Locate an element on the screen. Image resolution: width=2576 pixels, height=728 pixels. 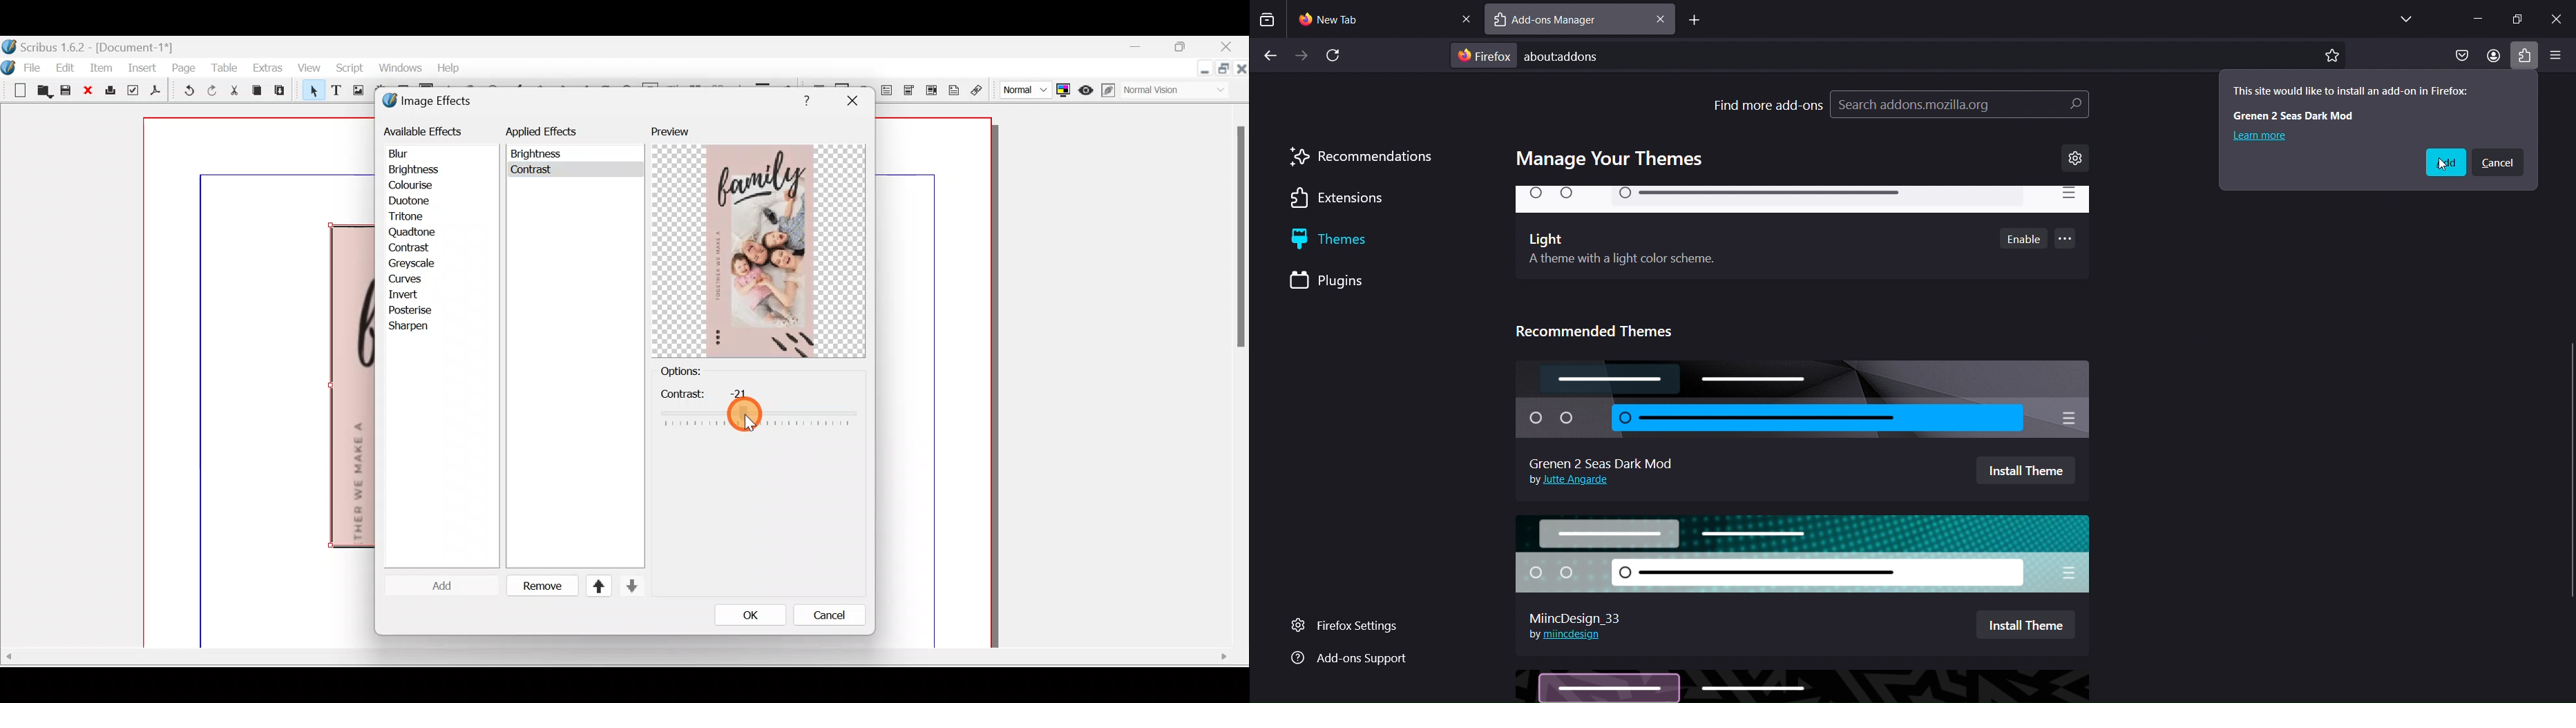
install theme is located at coordinates (2025, 622).